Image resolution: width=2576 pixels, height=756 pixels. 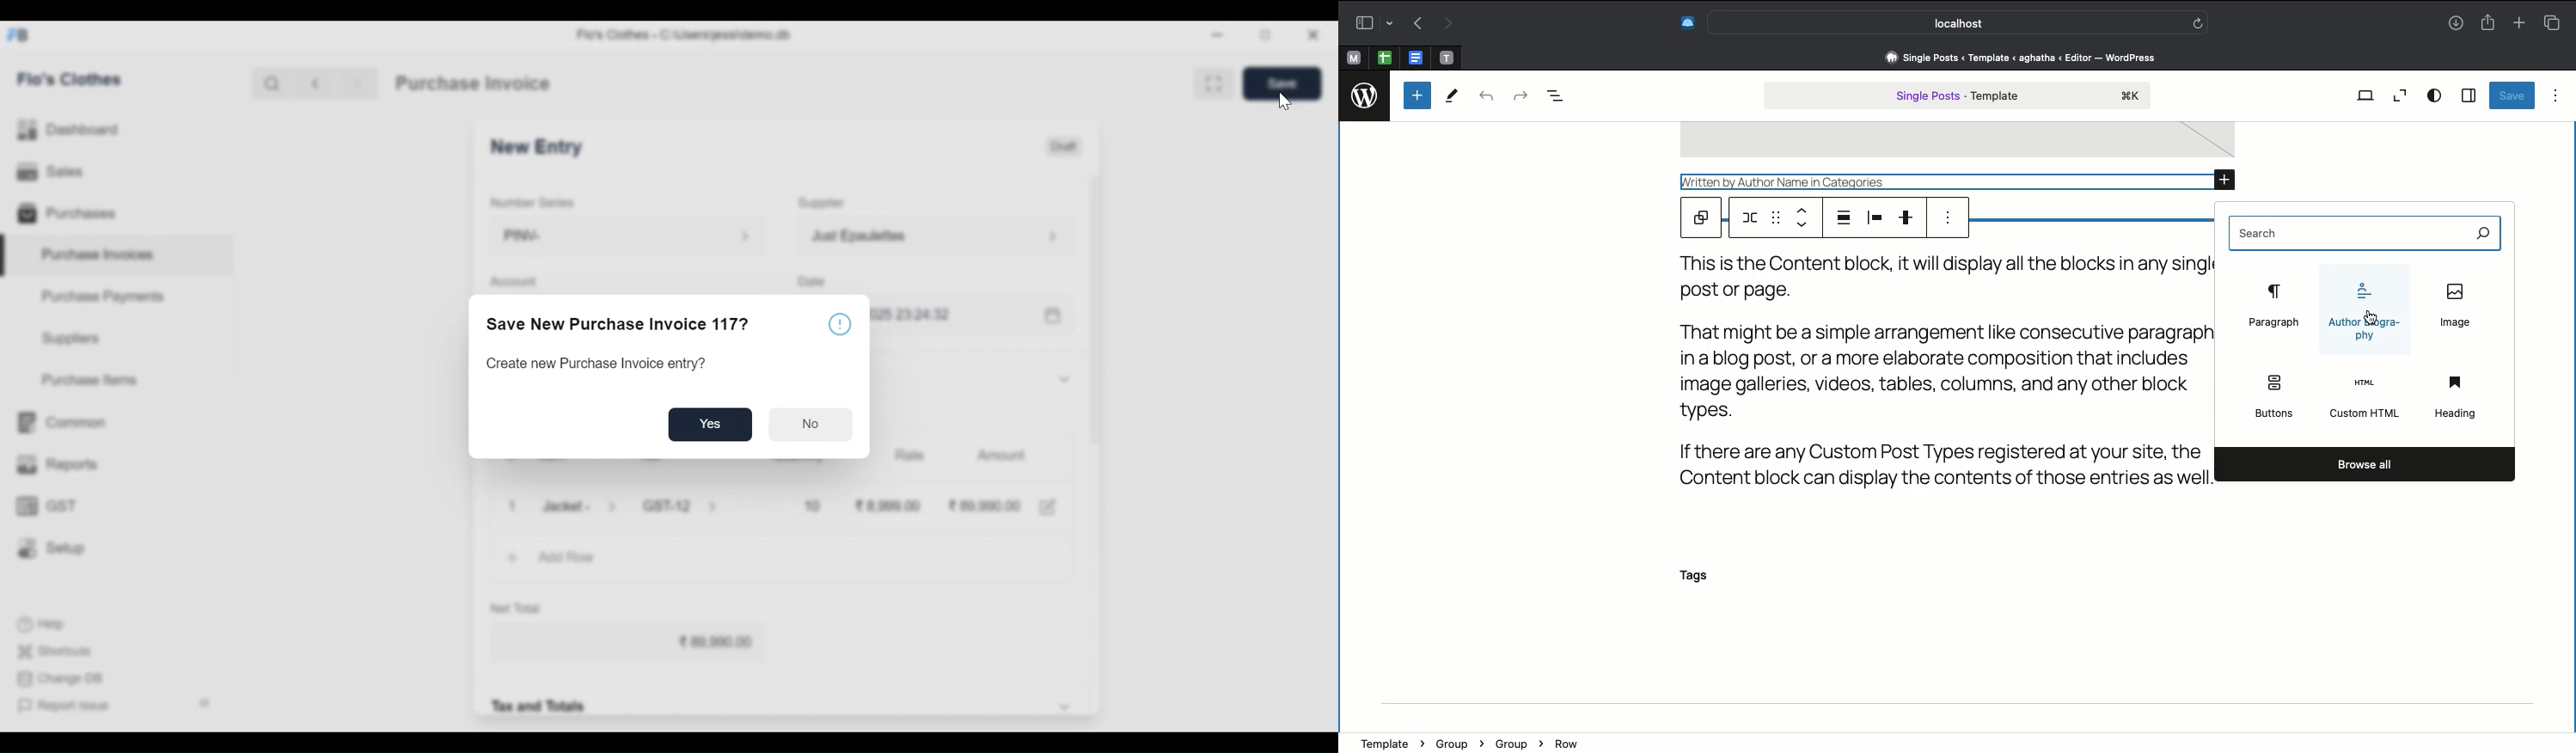 I want to click on Move up down, so click(x=1803, y=216).